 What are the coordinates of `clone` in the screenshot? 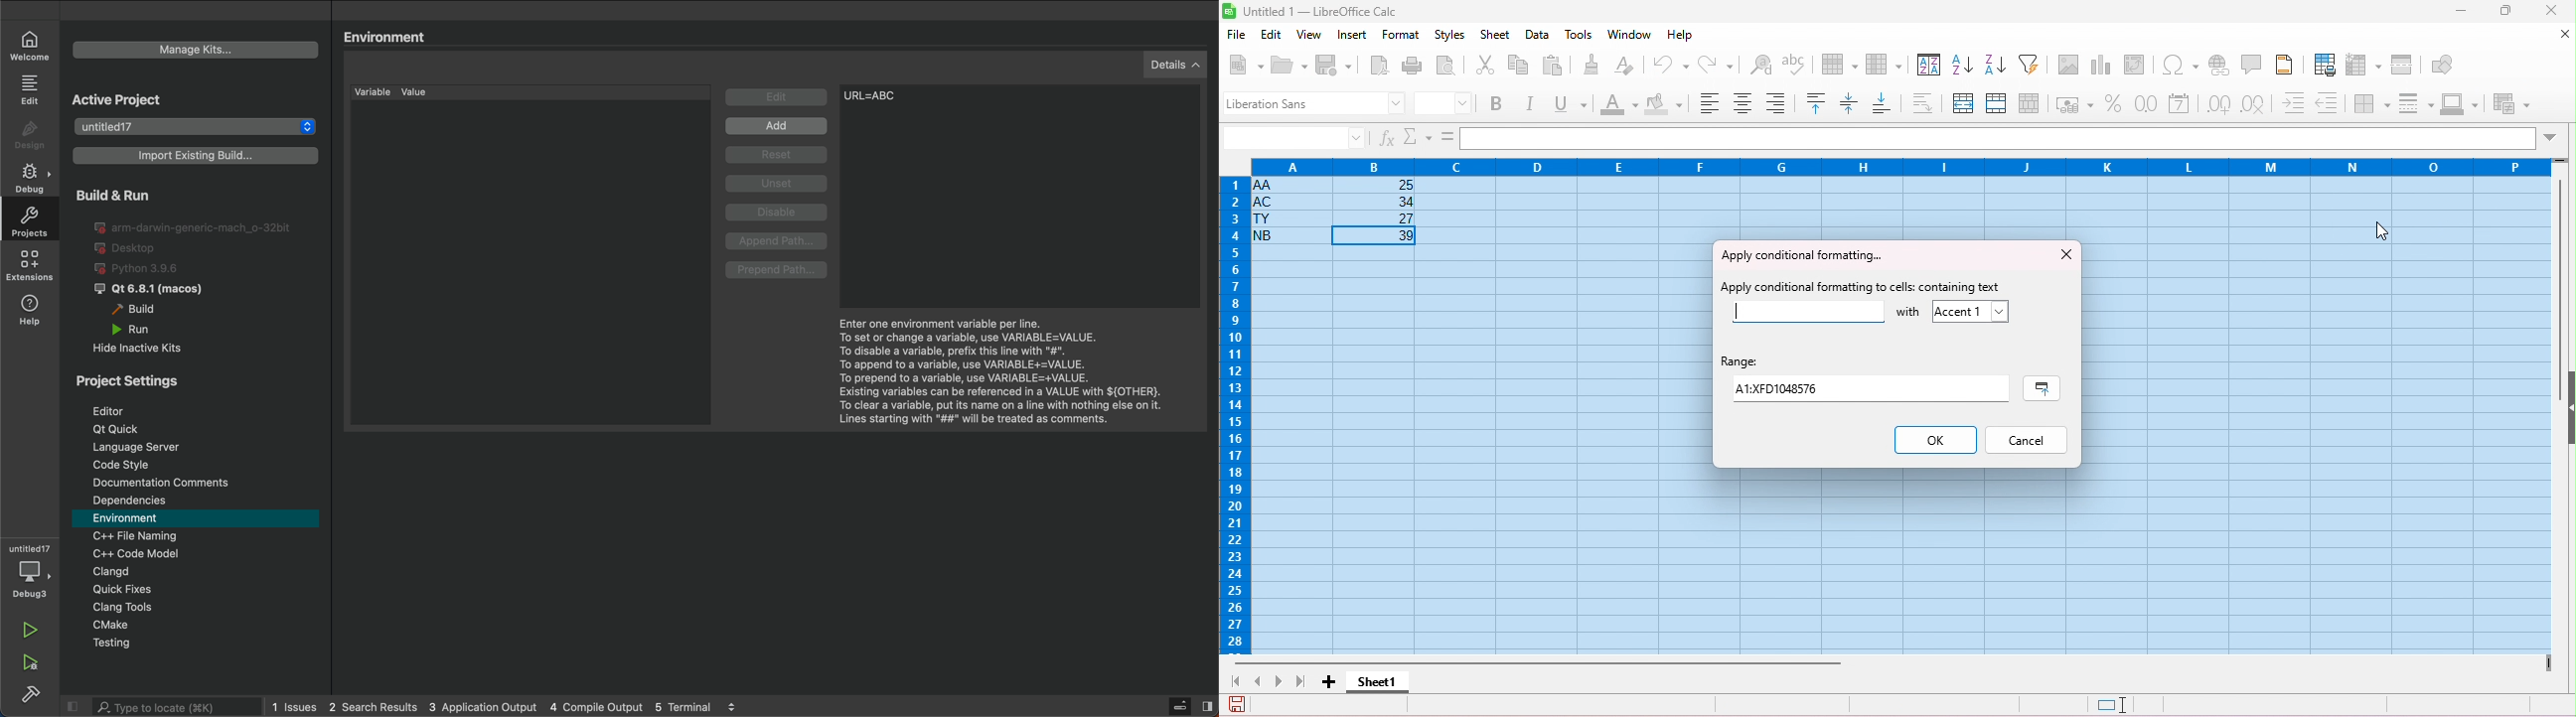 It's located at (1593, 64).